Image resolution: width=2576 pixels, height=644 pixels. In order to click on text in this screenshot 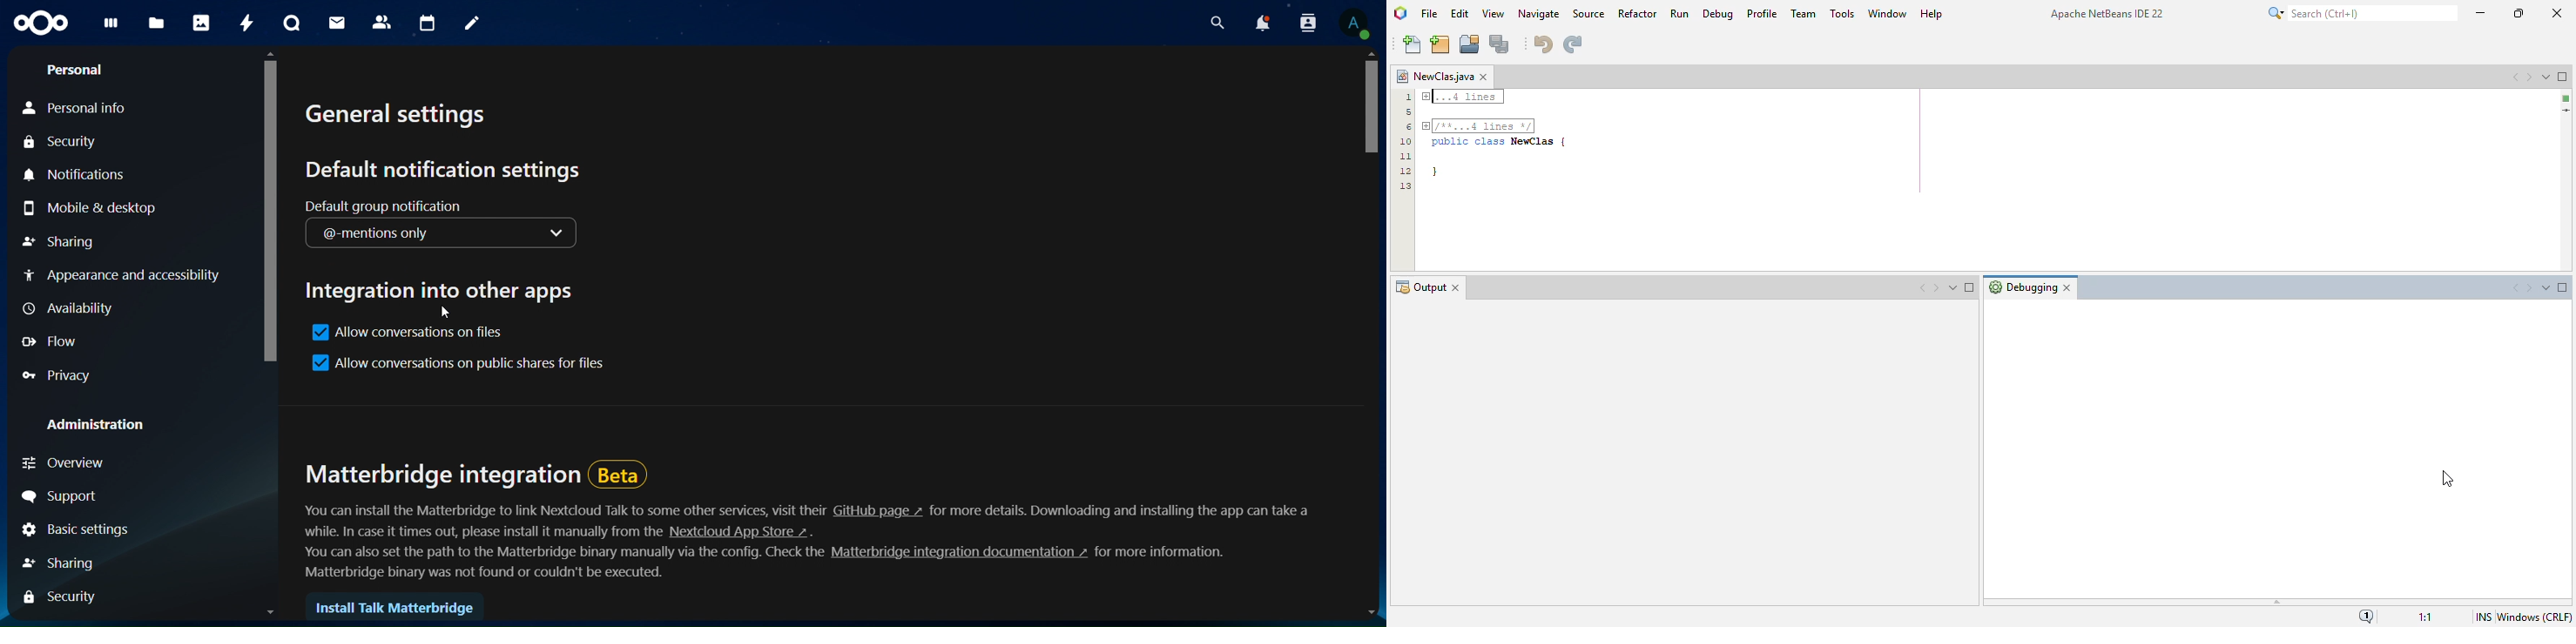, I will do `click(556, 553)`.